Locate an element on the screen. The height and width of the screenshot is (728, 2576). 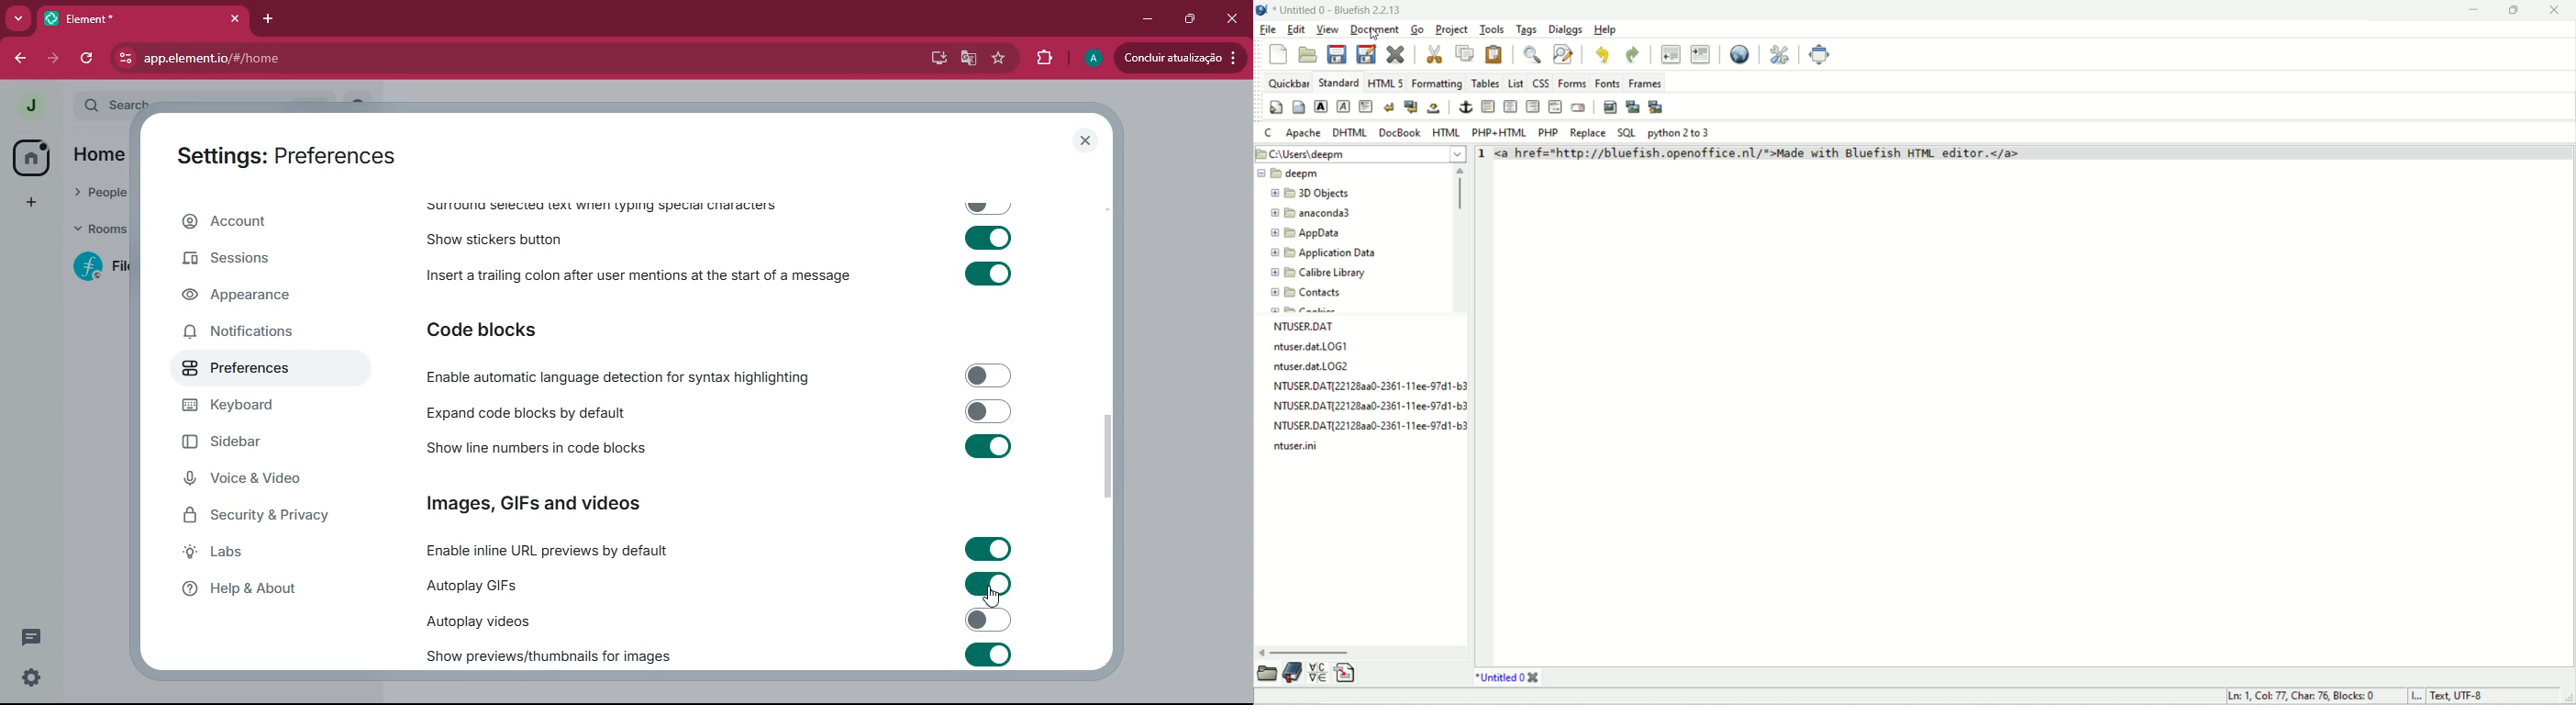
open is located at coordinates (1266, 674).